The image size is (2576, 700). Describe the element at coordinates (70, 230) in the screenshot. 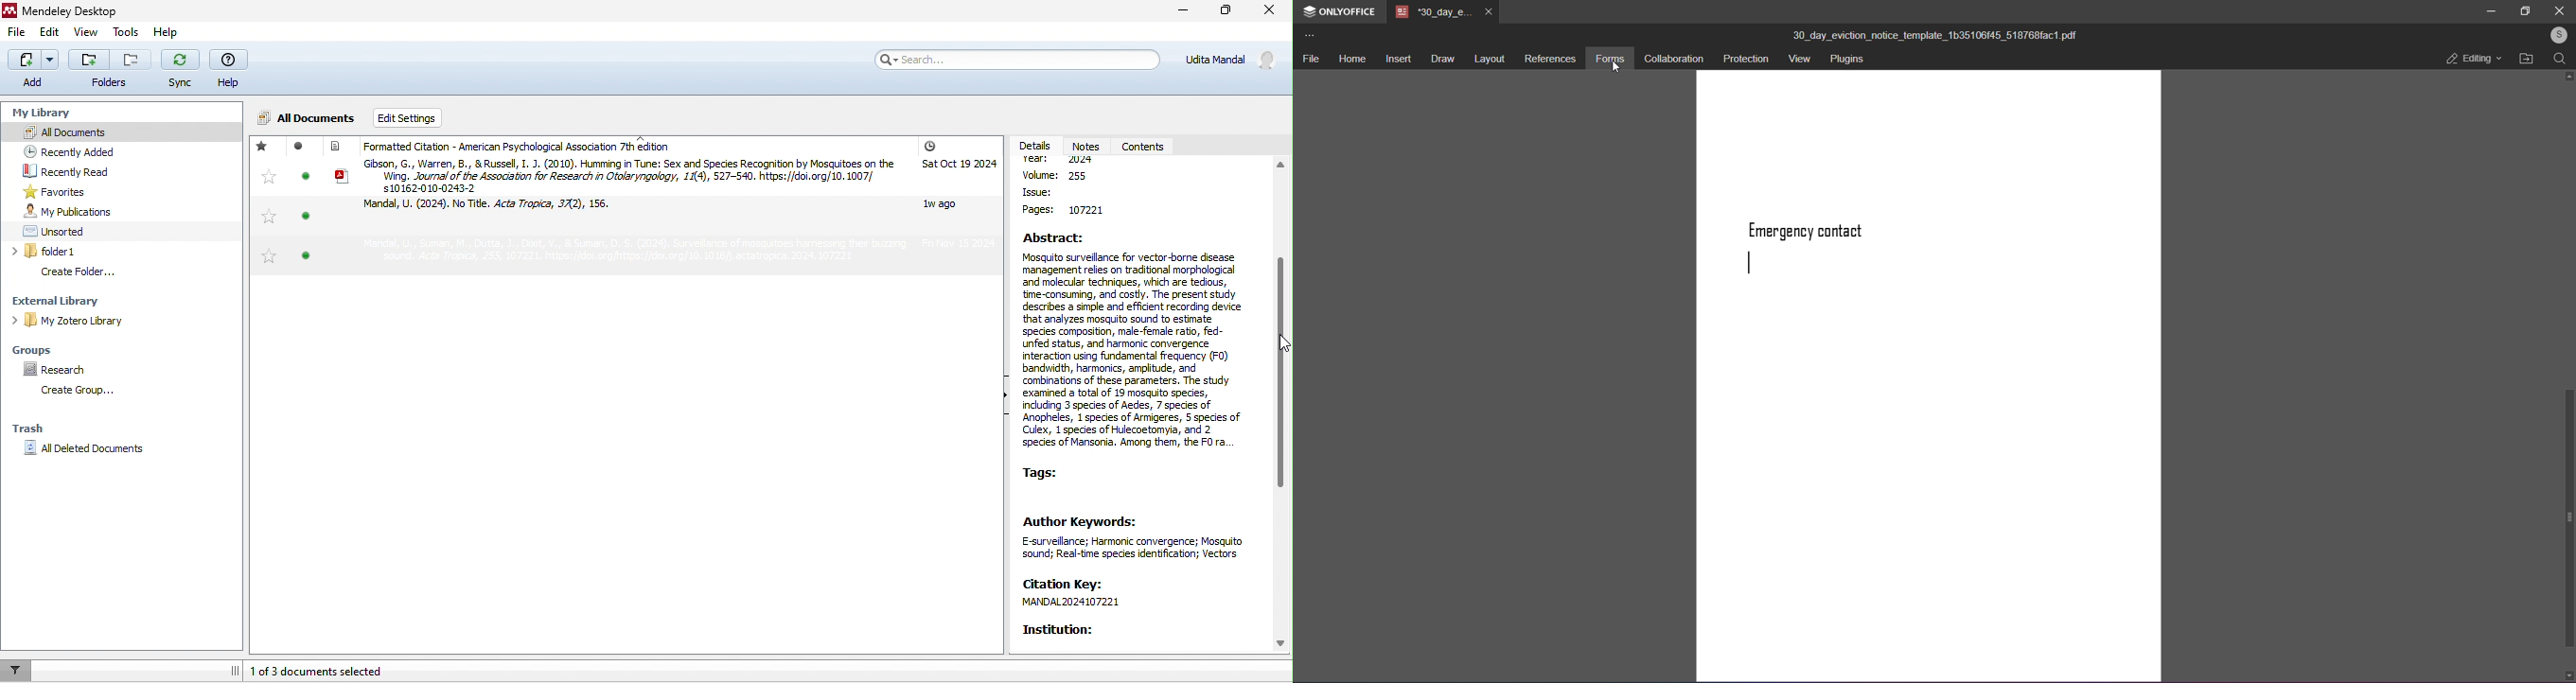

I see `unsorted` at that location.